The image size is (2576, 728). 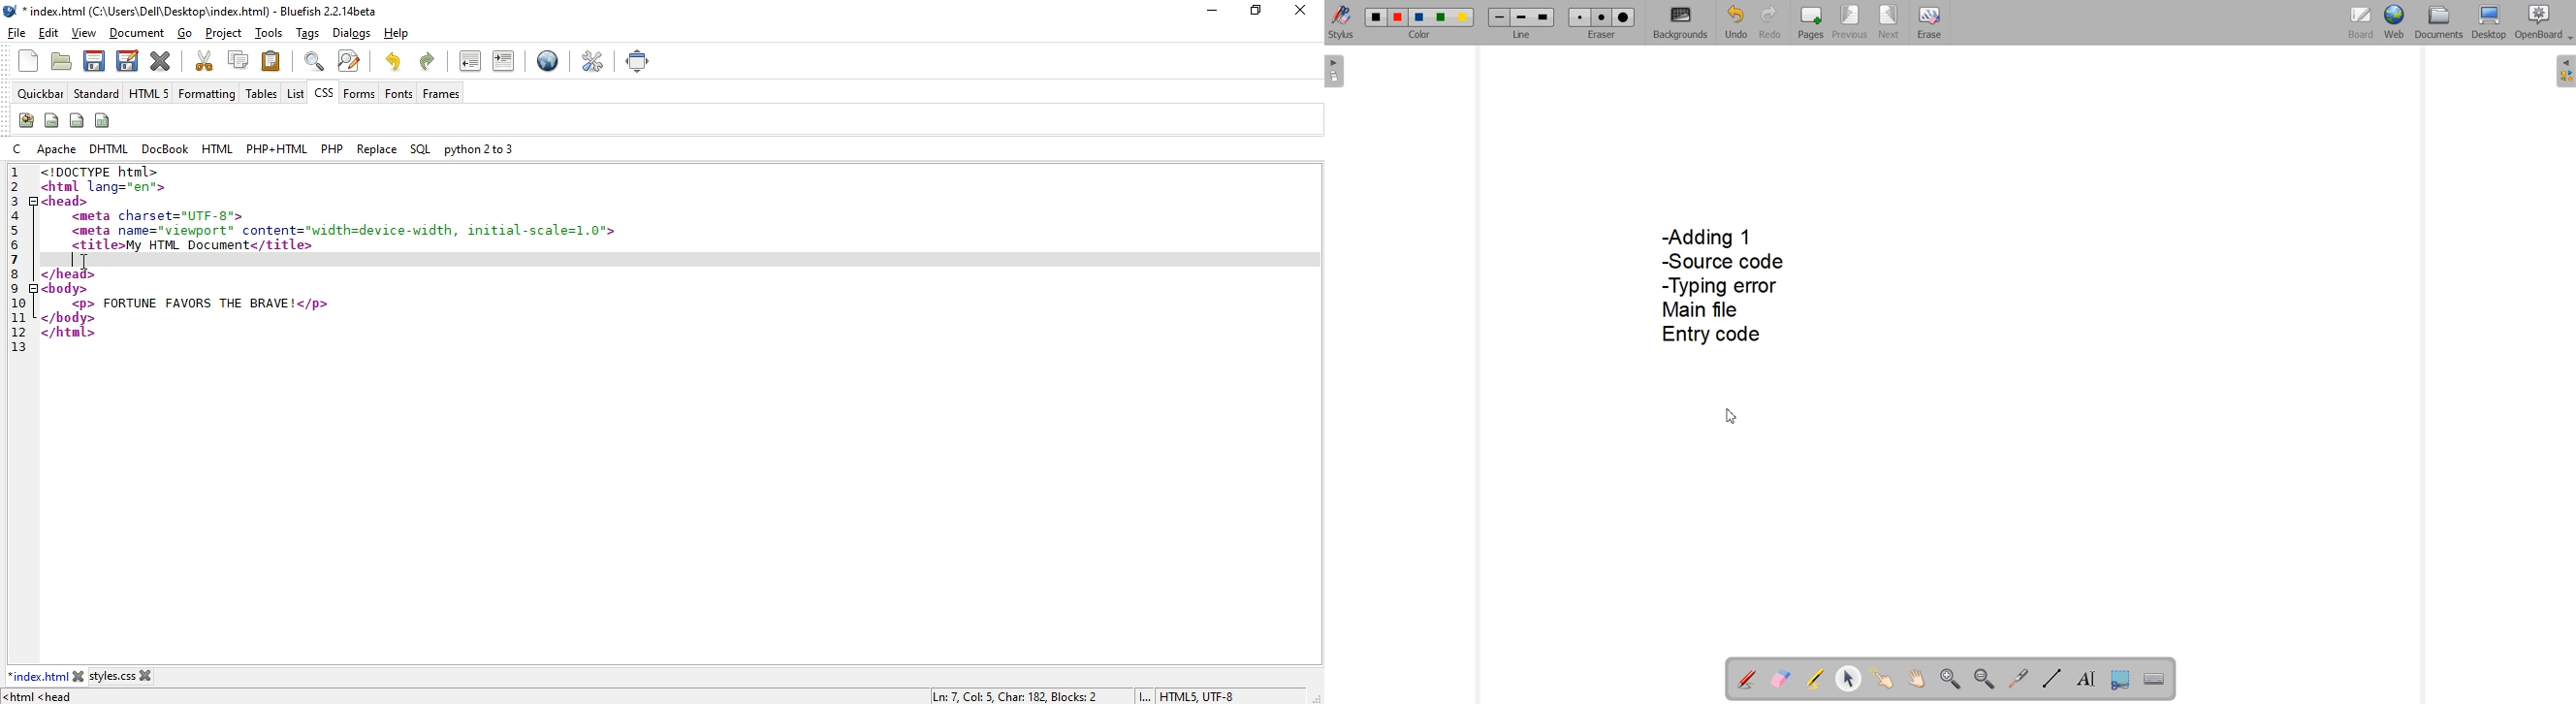 What do you see at coordinates (17, 316) in the screenshot?
I see `11` at bounding box center [17, 316].